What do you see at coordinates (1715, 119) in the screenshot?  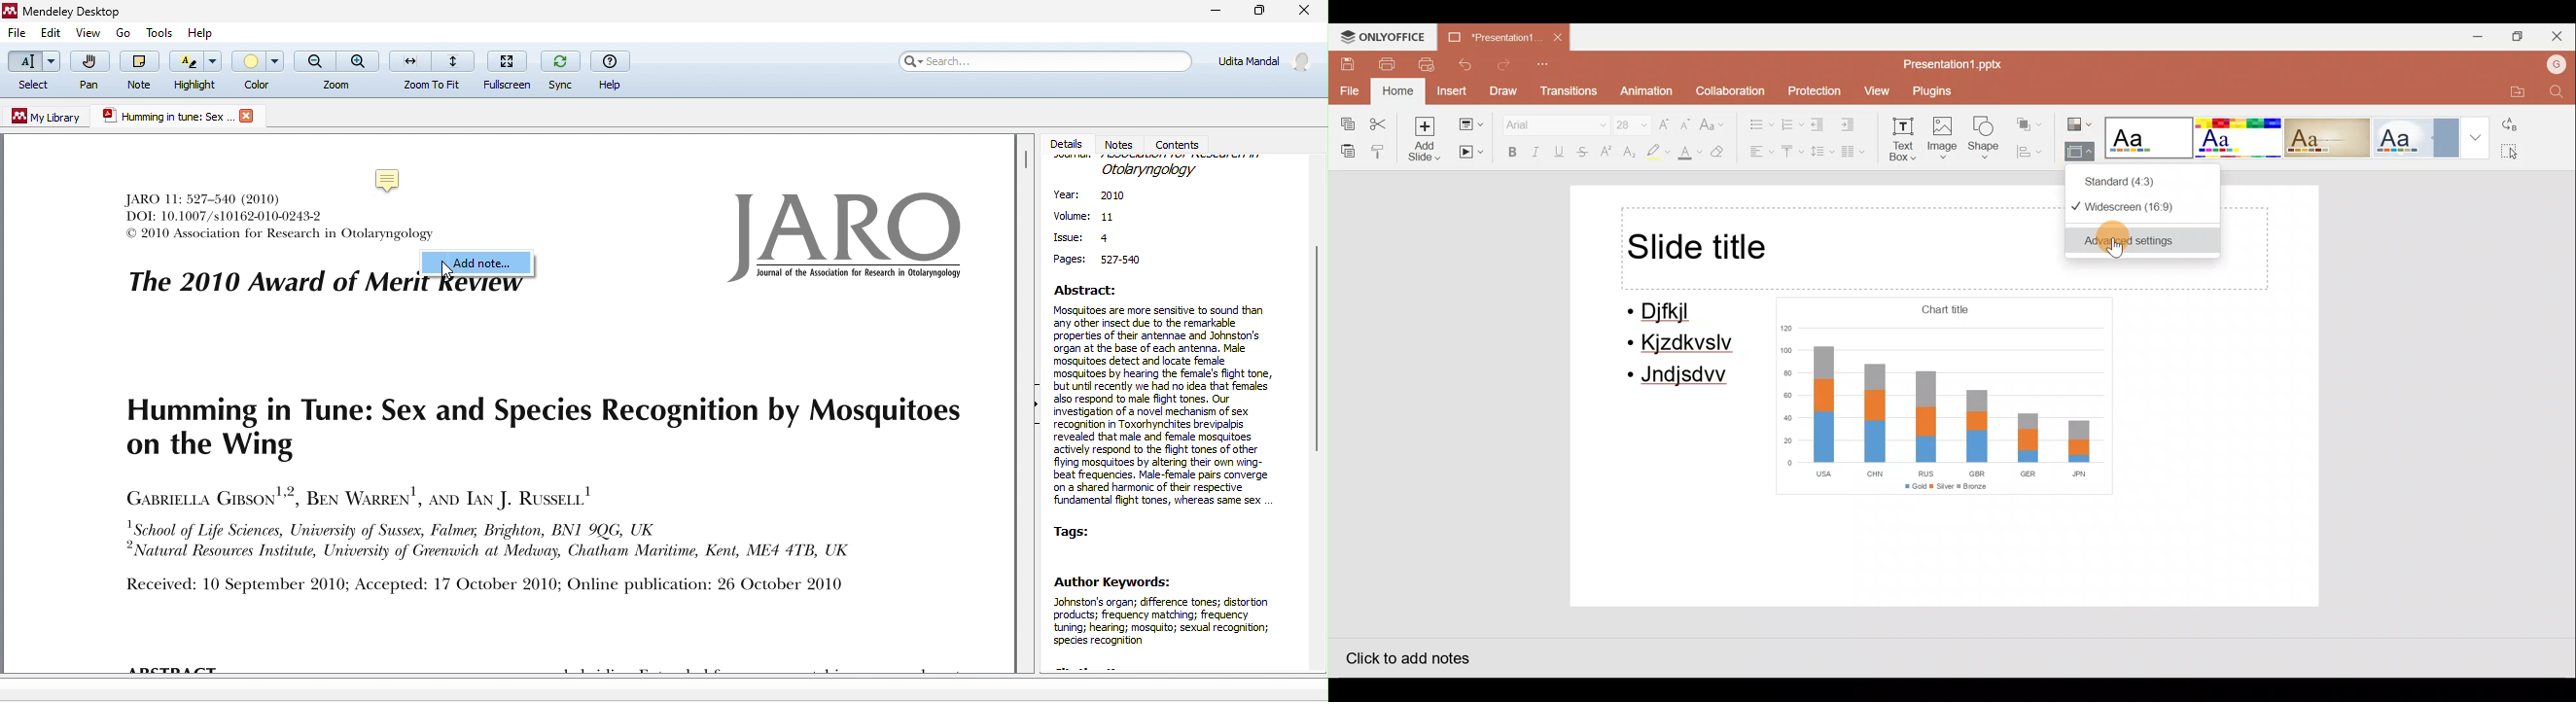 I see `Change case` at bounding box center [1715, 119].